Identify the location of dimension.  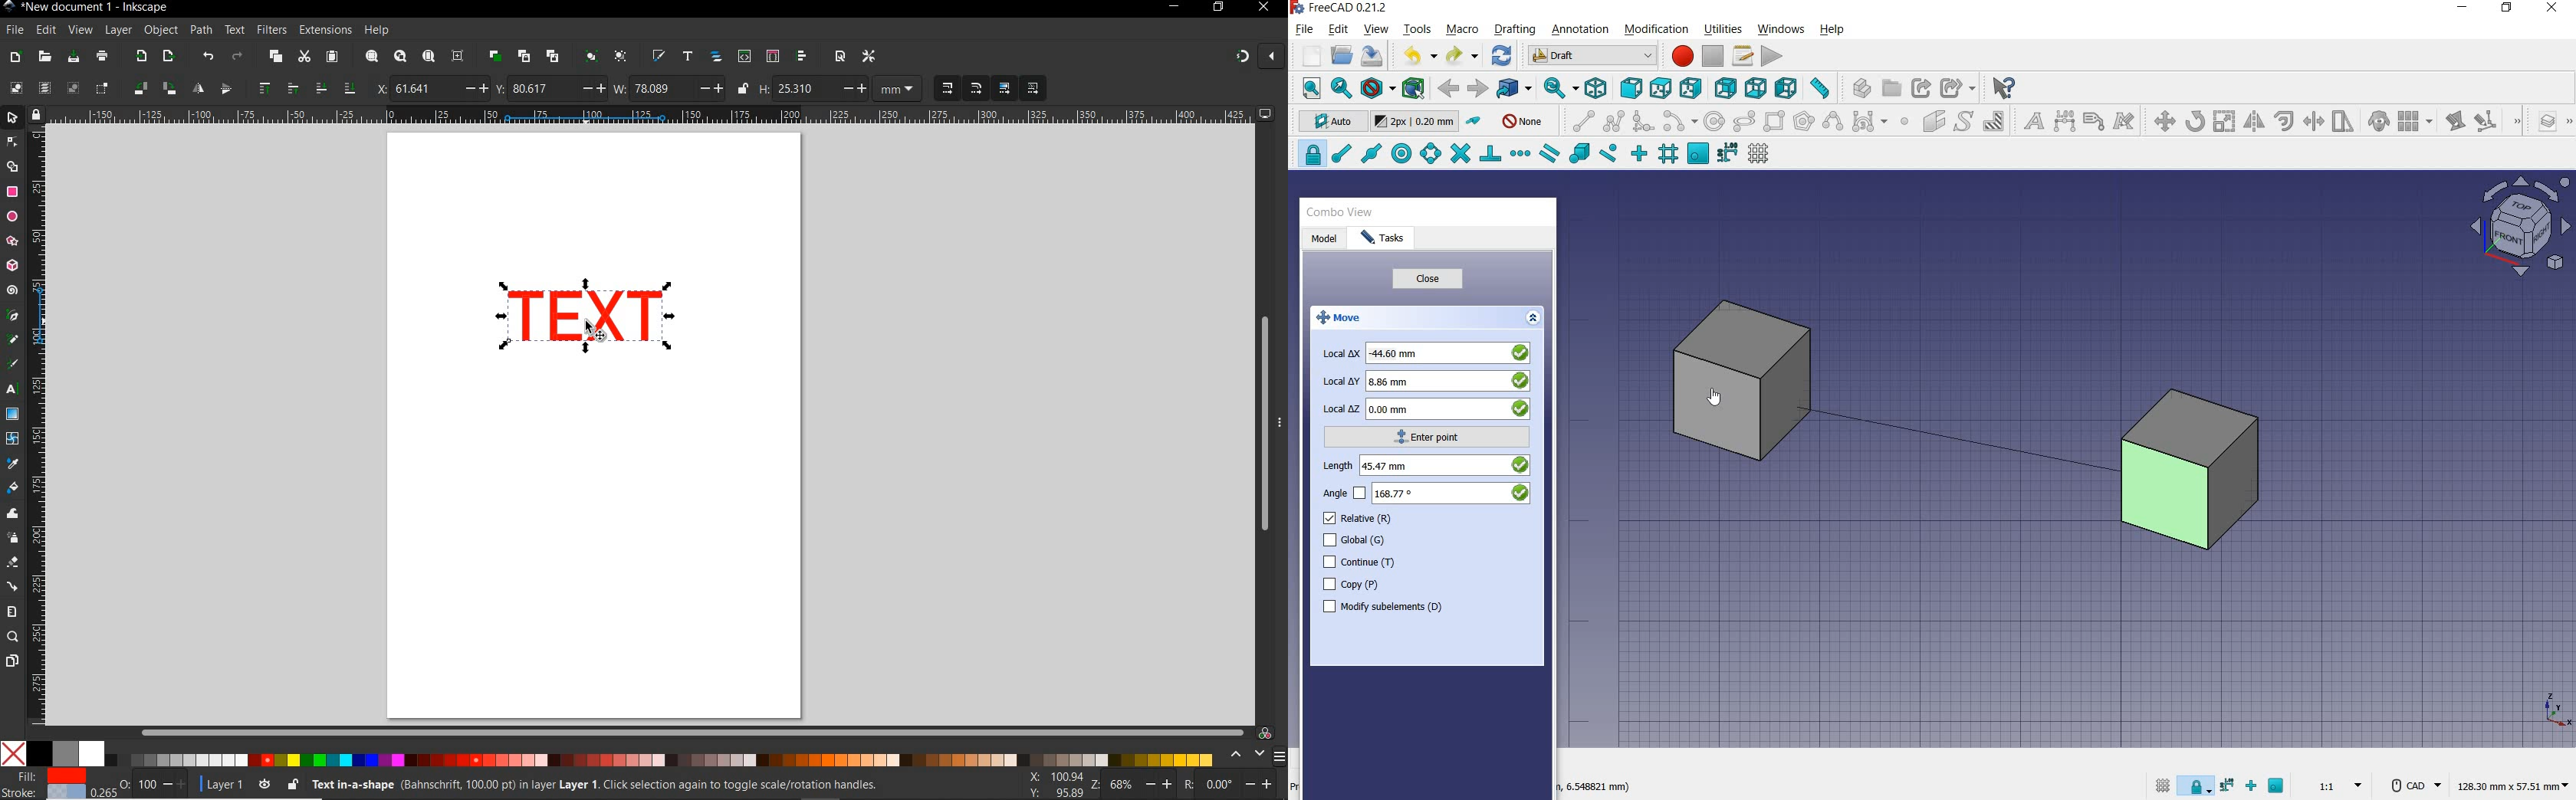
(2512, 784).